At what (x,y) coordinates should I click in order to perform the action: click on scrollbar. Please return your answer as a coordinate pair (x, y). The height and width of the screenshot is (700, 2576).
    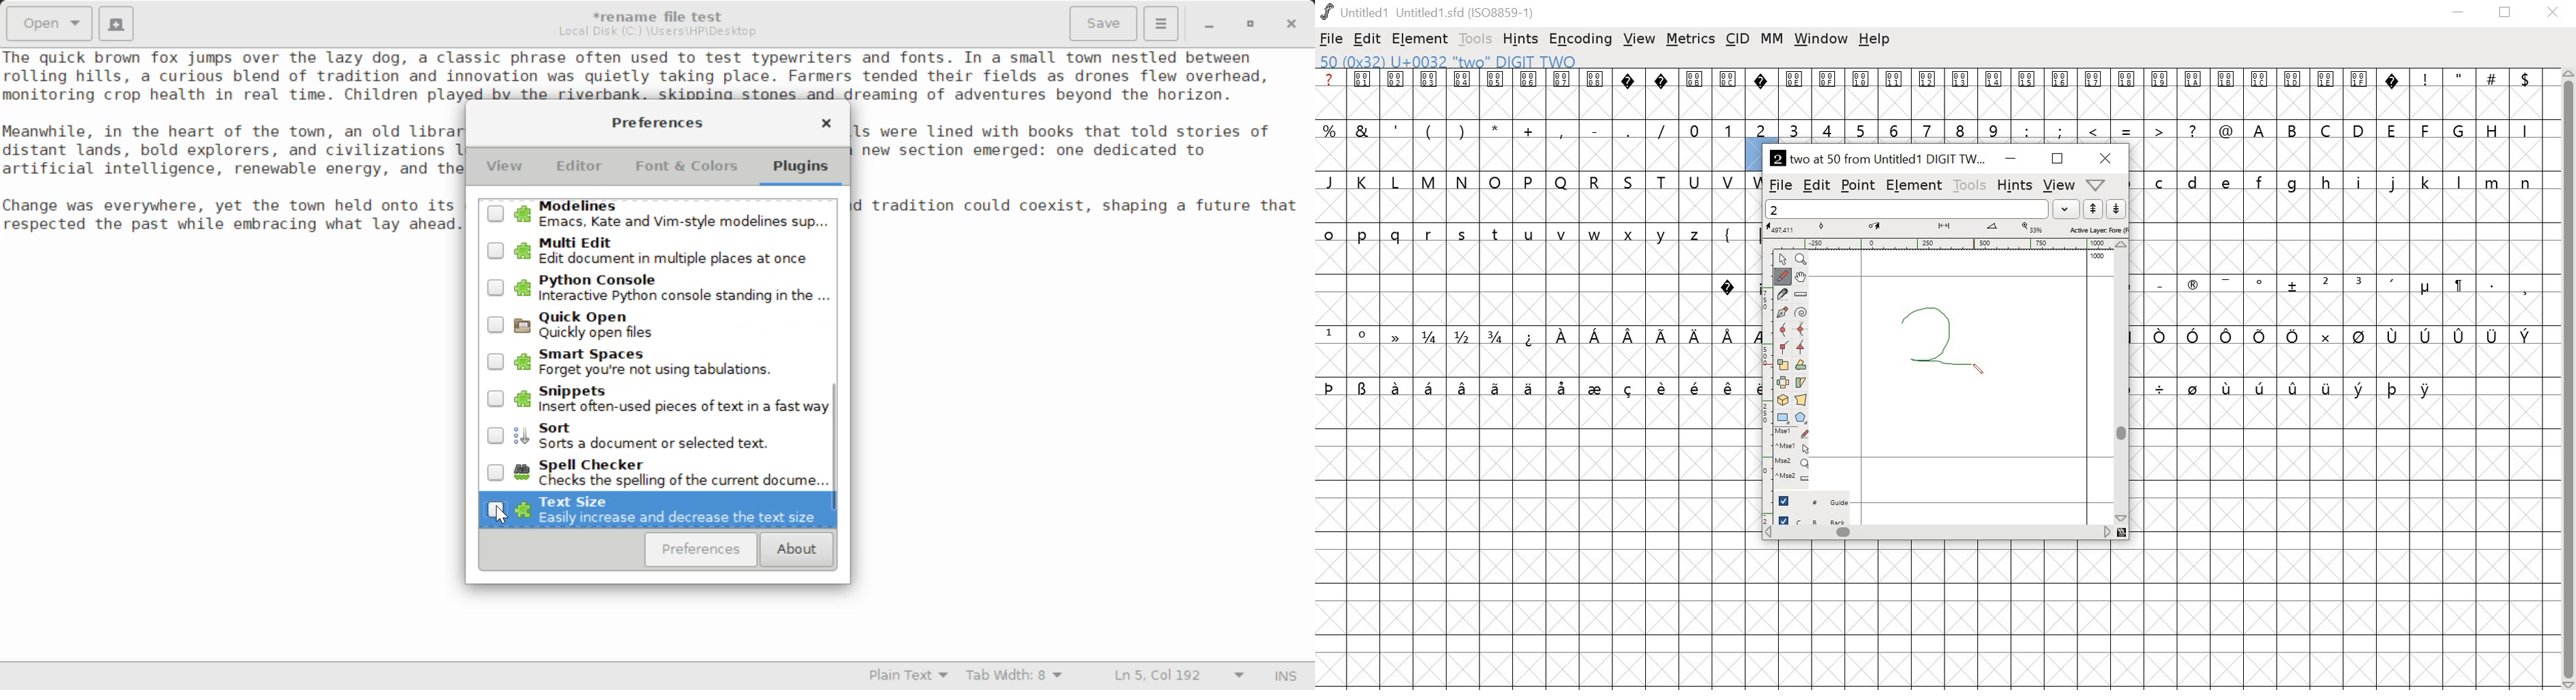
    Looking at the image, I should click on (2567, 380).